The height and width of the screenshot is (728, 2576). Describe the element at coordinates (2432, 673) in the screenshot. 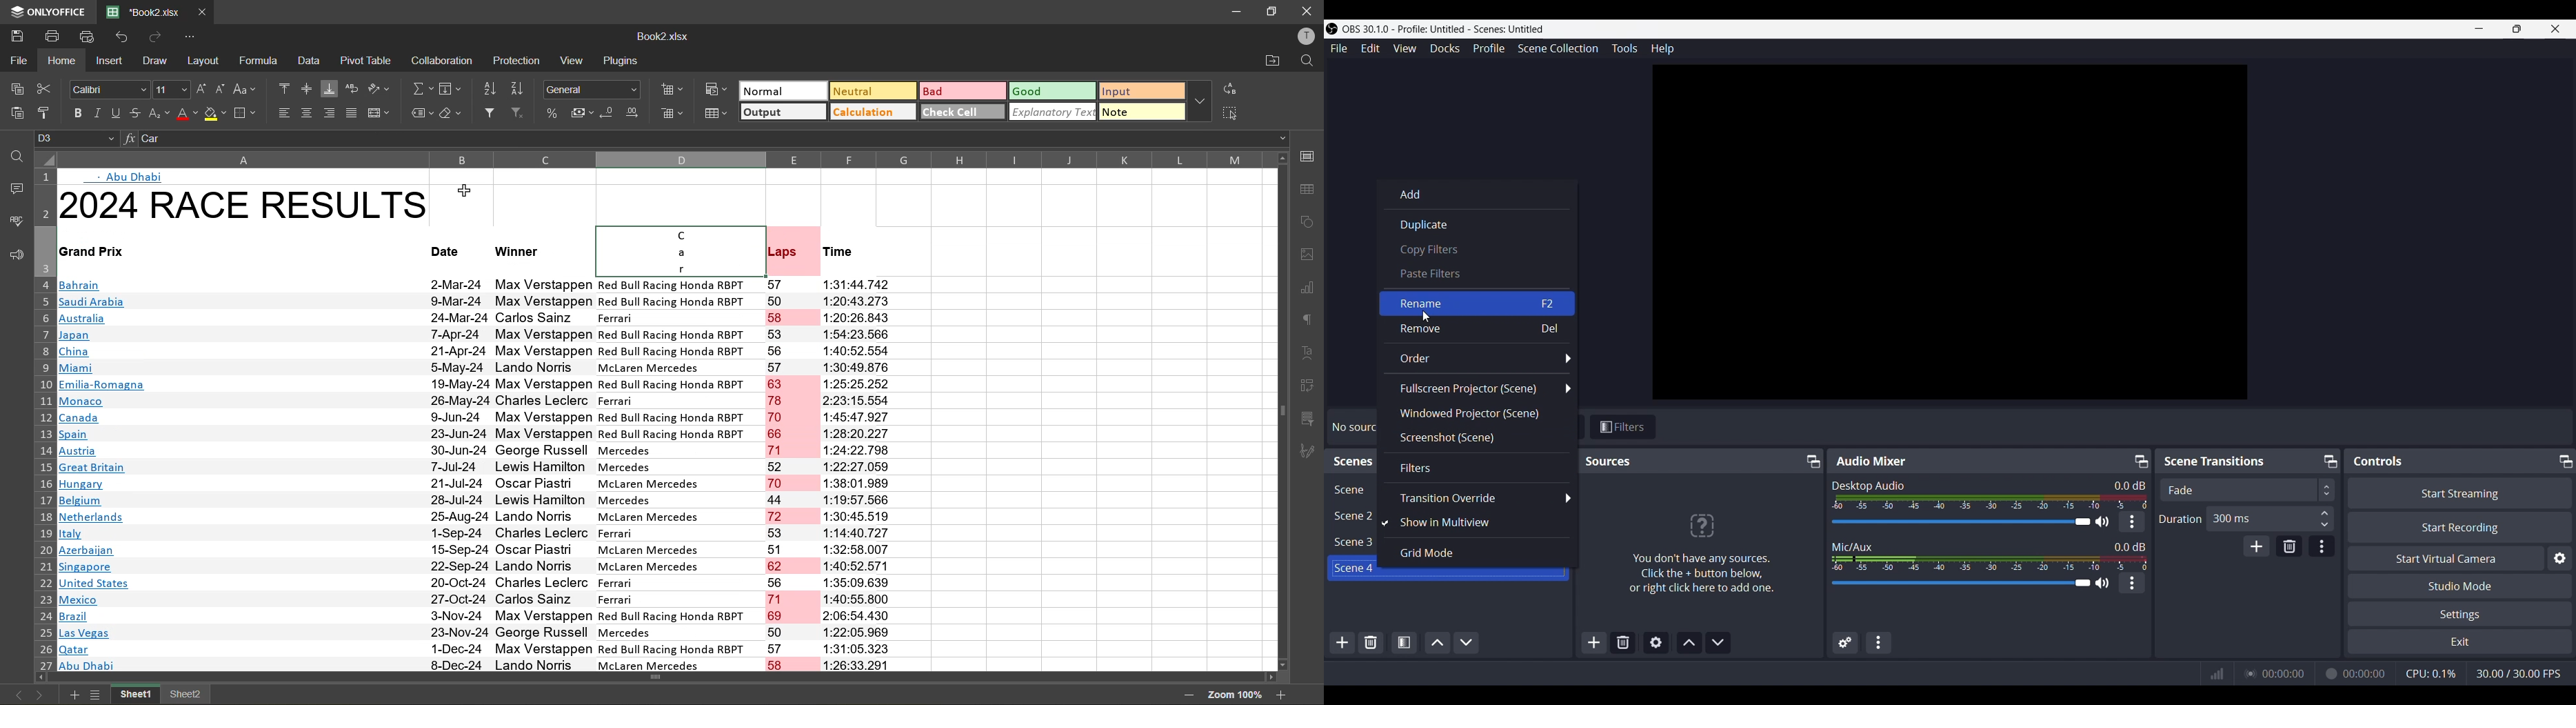

I see `CPU Usage` at that location.